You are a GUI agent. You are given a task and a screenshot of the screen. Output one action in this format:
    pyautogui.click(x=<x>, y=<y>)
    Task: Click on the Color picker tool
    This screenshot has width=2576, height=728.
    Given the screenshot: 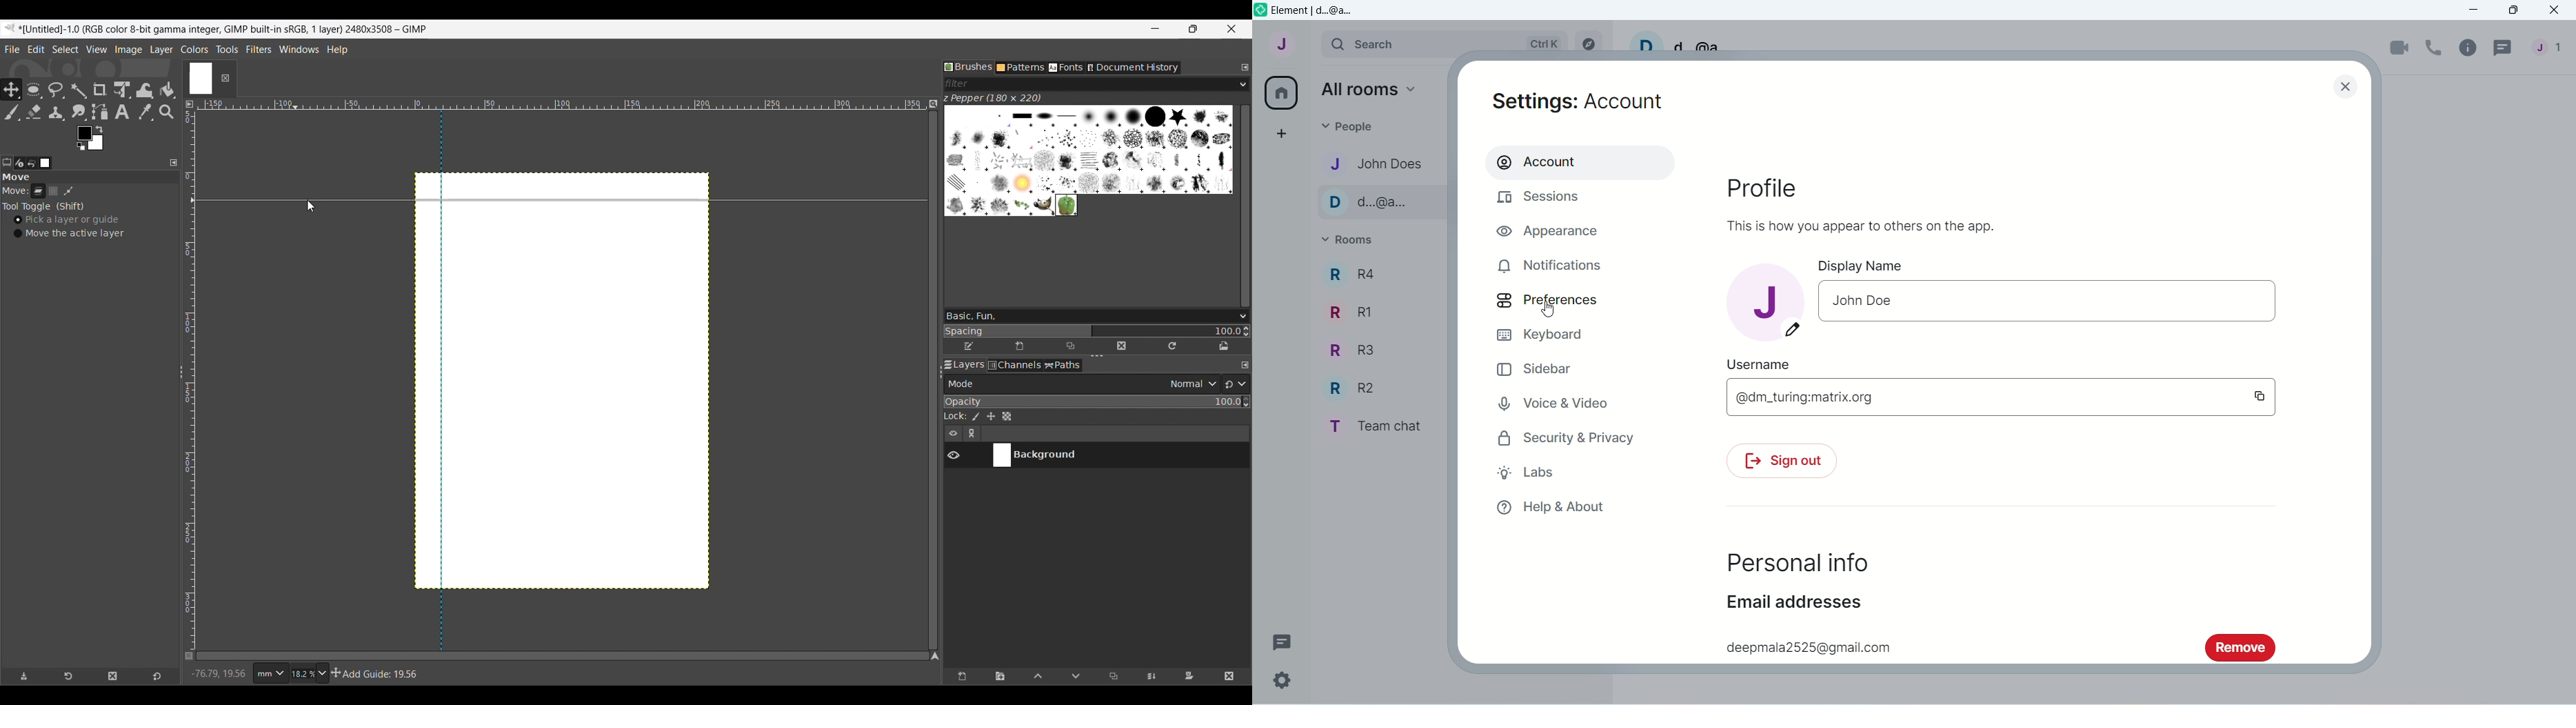 What is the action you would take?
    pyautogui.click(x=146, y=112)
    